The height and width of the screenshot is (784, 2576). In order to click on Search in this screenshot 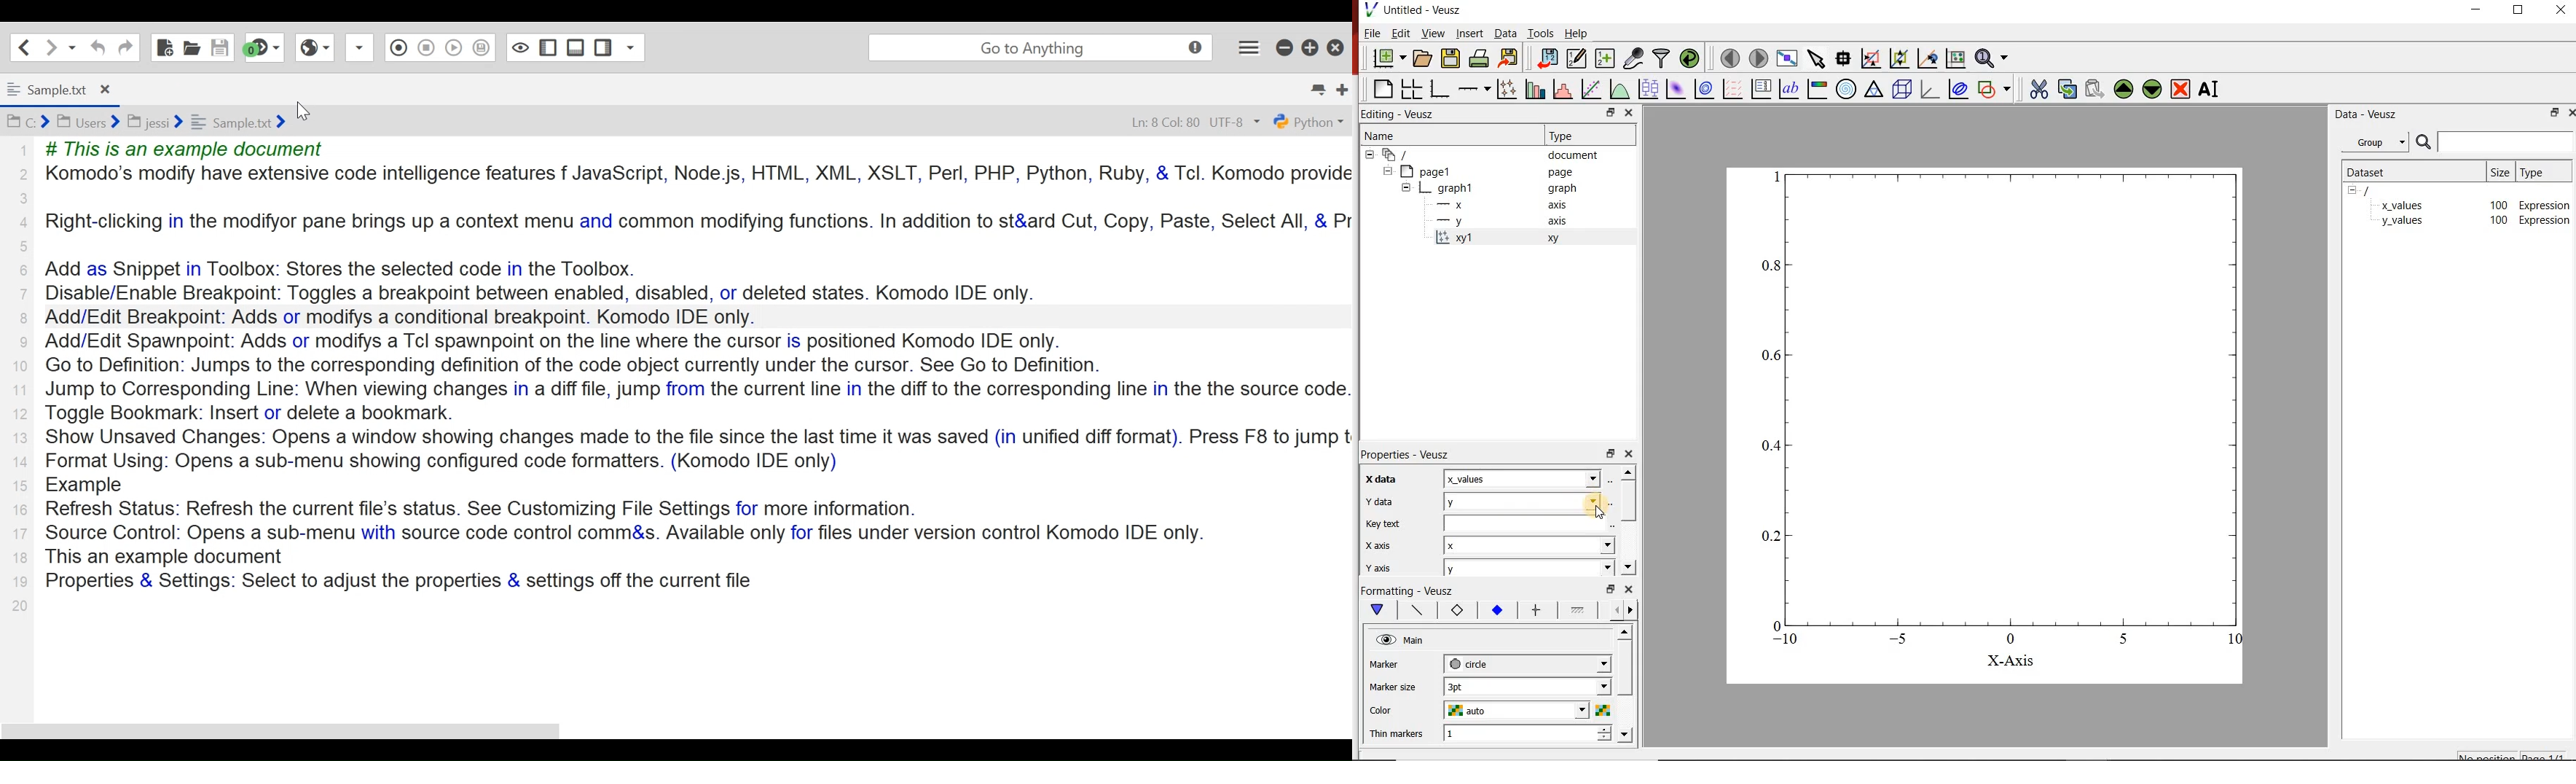, I will do `click(1039, 47)`.